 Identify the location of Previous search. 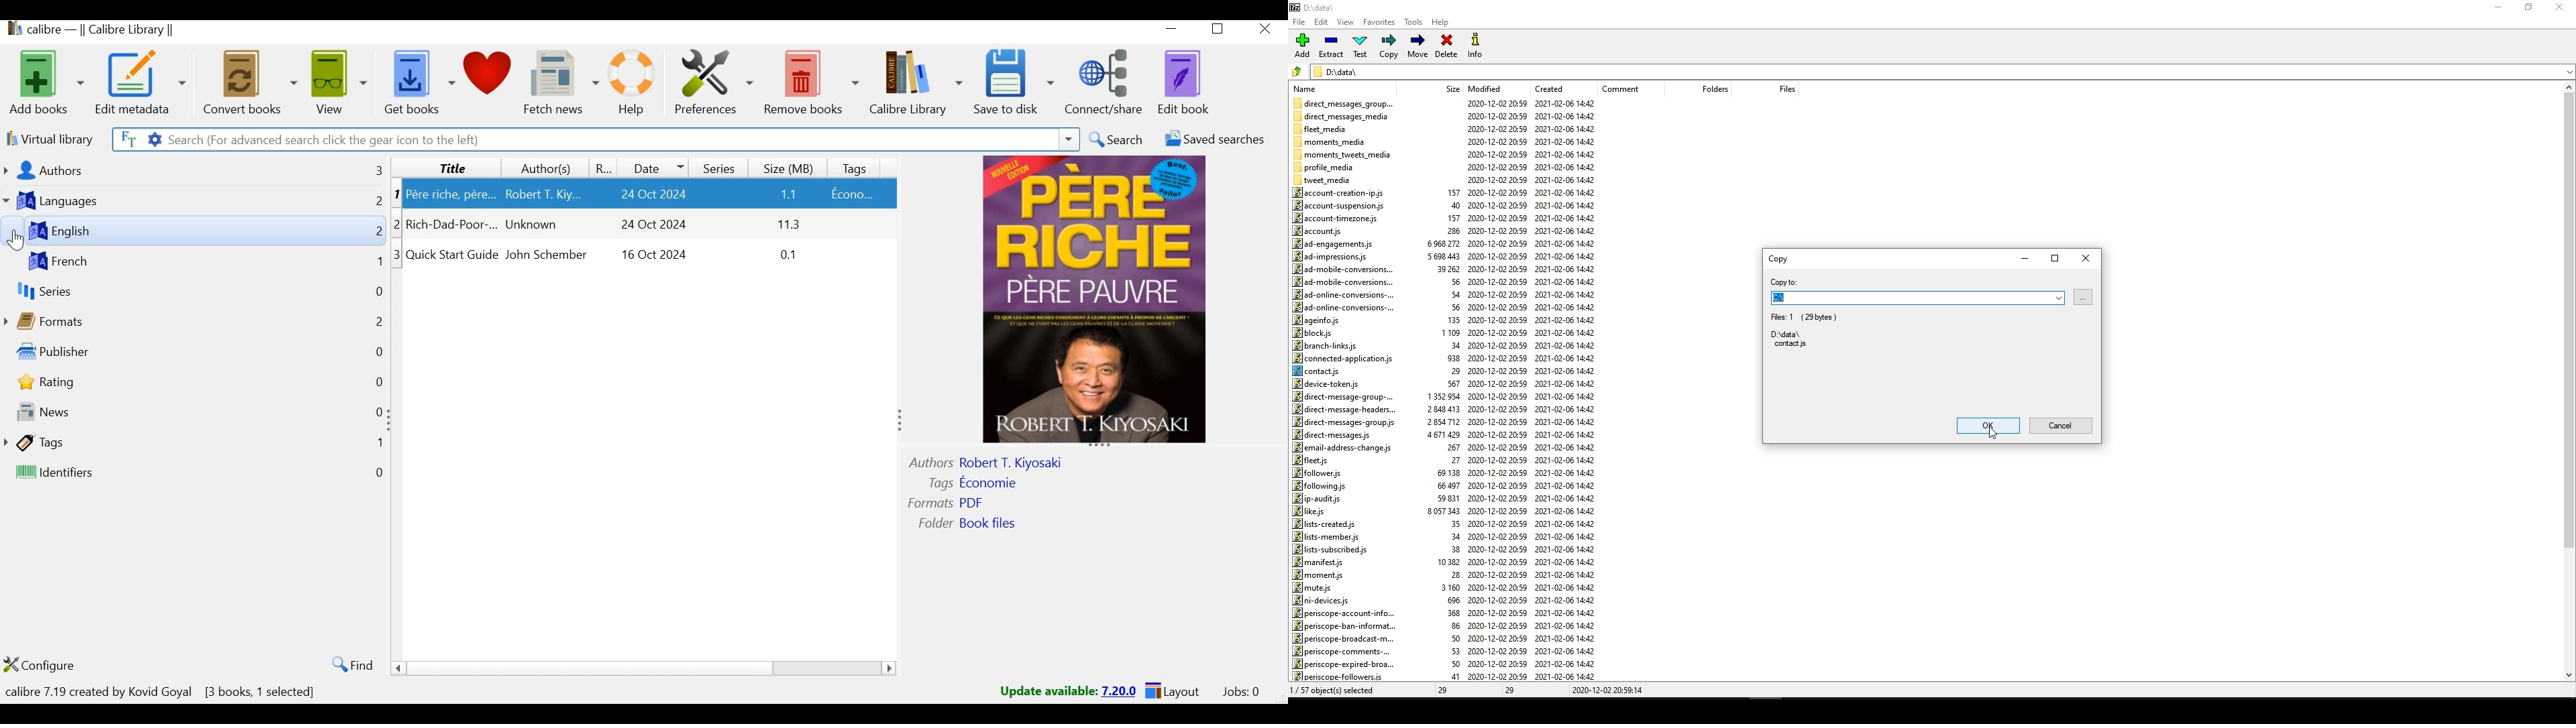
(1069, 141).